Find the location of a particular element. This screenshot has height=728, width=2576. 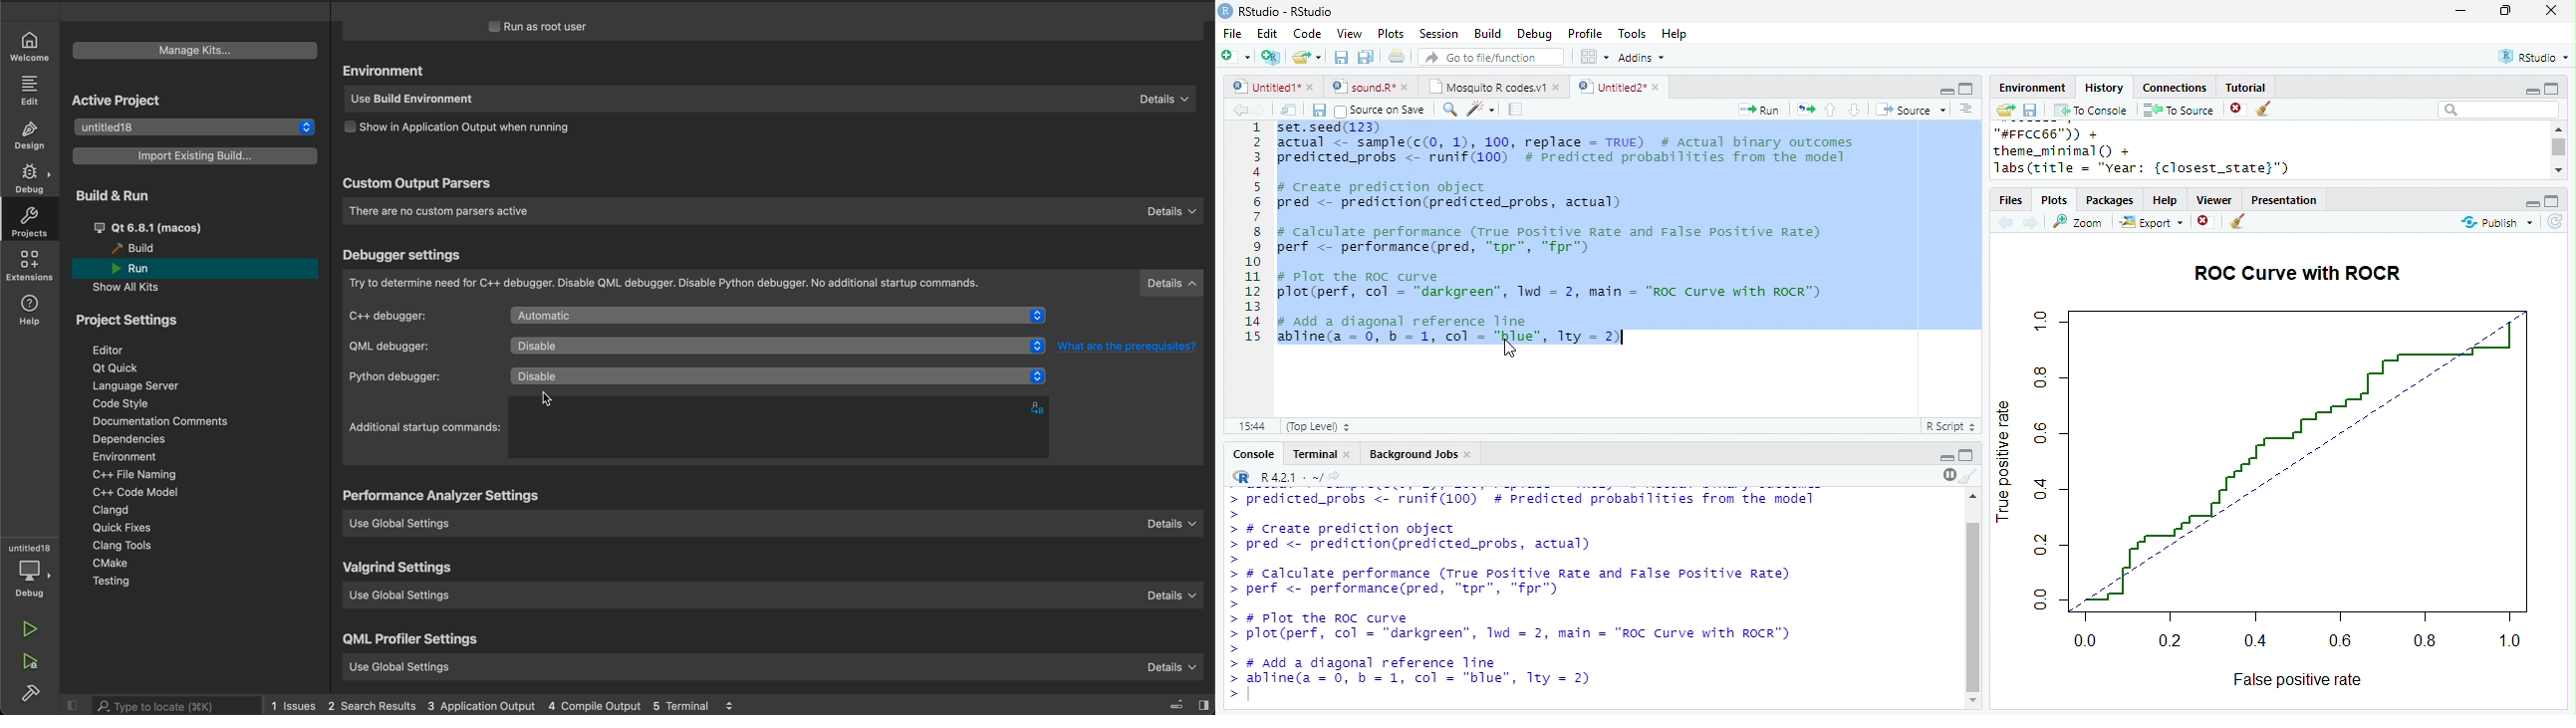

scroll down is located at coordinates (2558, 169).